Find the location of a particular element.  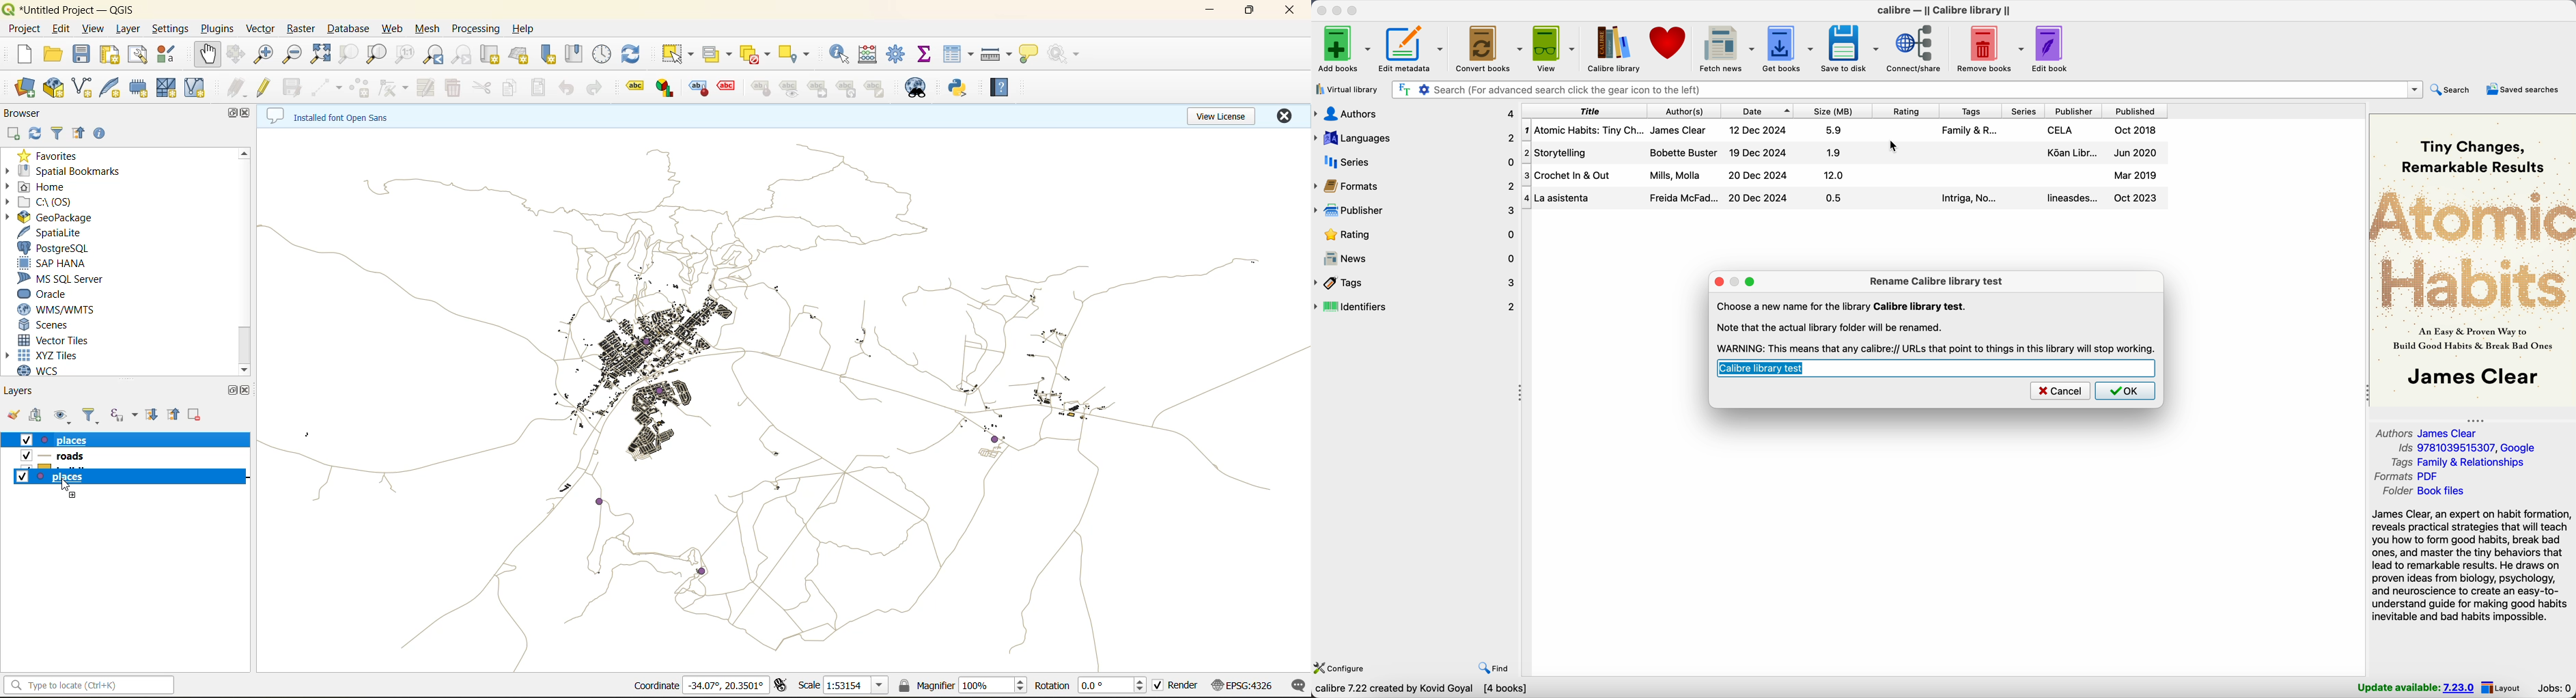

control panel is located at coordinates (605, 51).